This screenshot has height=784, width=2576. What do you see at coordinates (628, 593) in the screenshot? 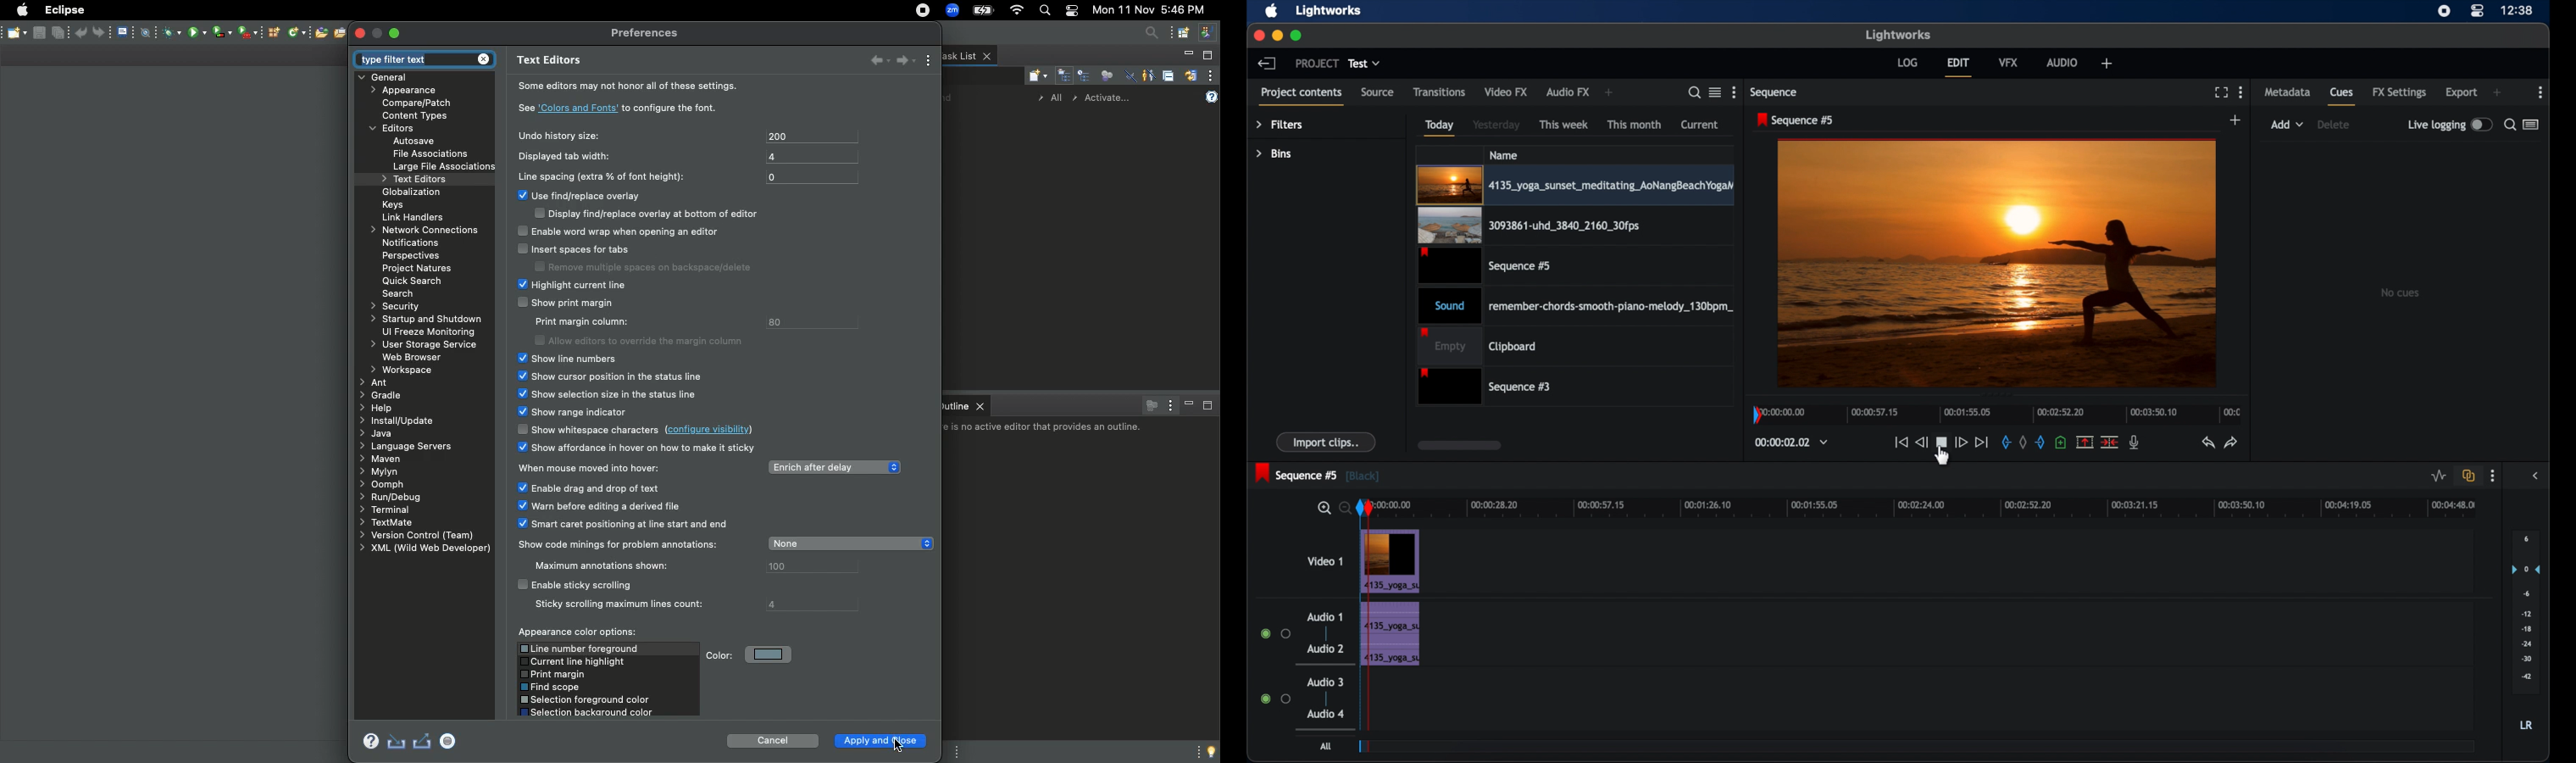
I see `Enable sticky scrolling` at bounding box center [628, 593].